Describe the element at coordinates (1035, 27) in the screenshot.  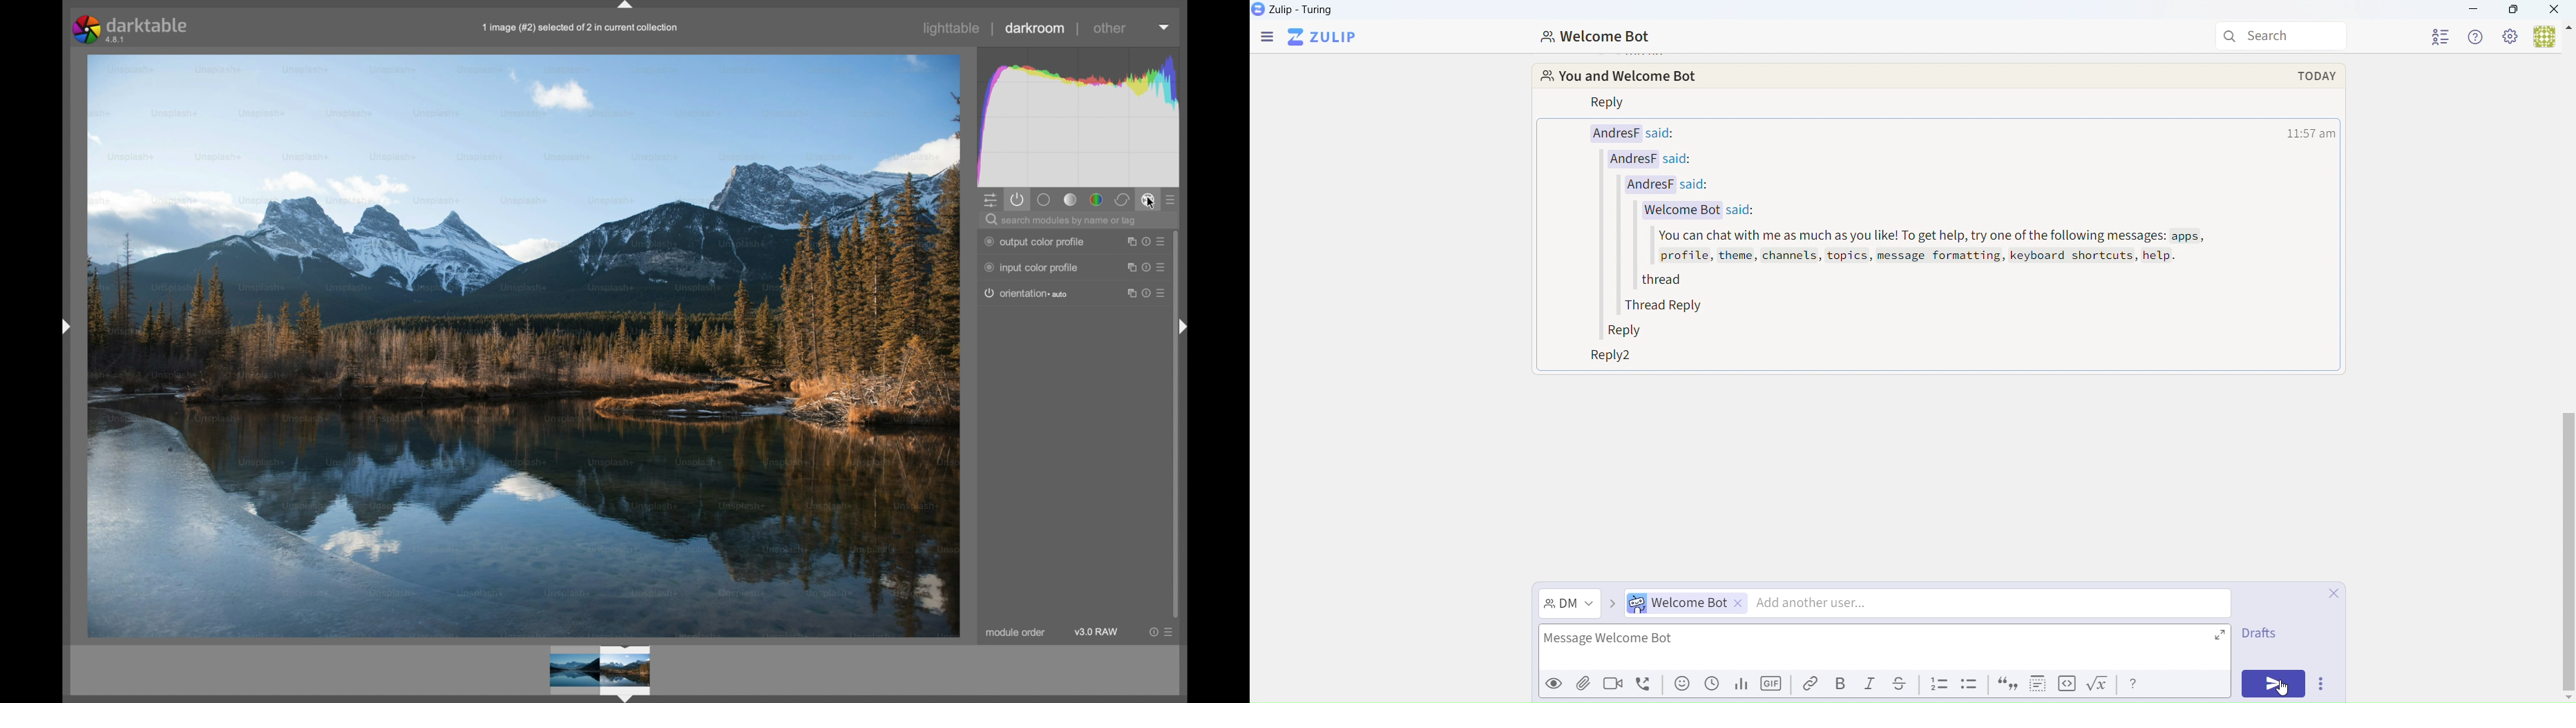
I see `darkroom` at that location.